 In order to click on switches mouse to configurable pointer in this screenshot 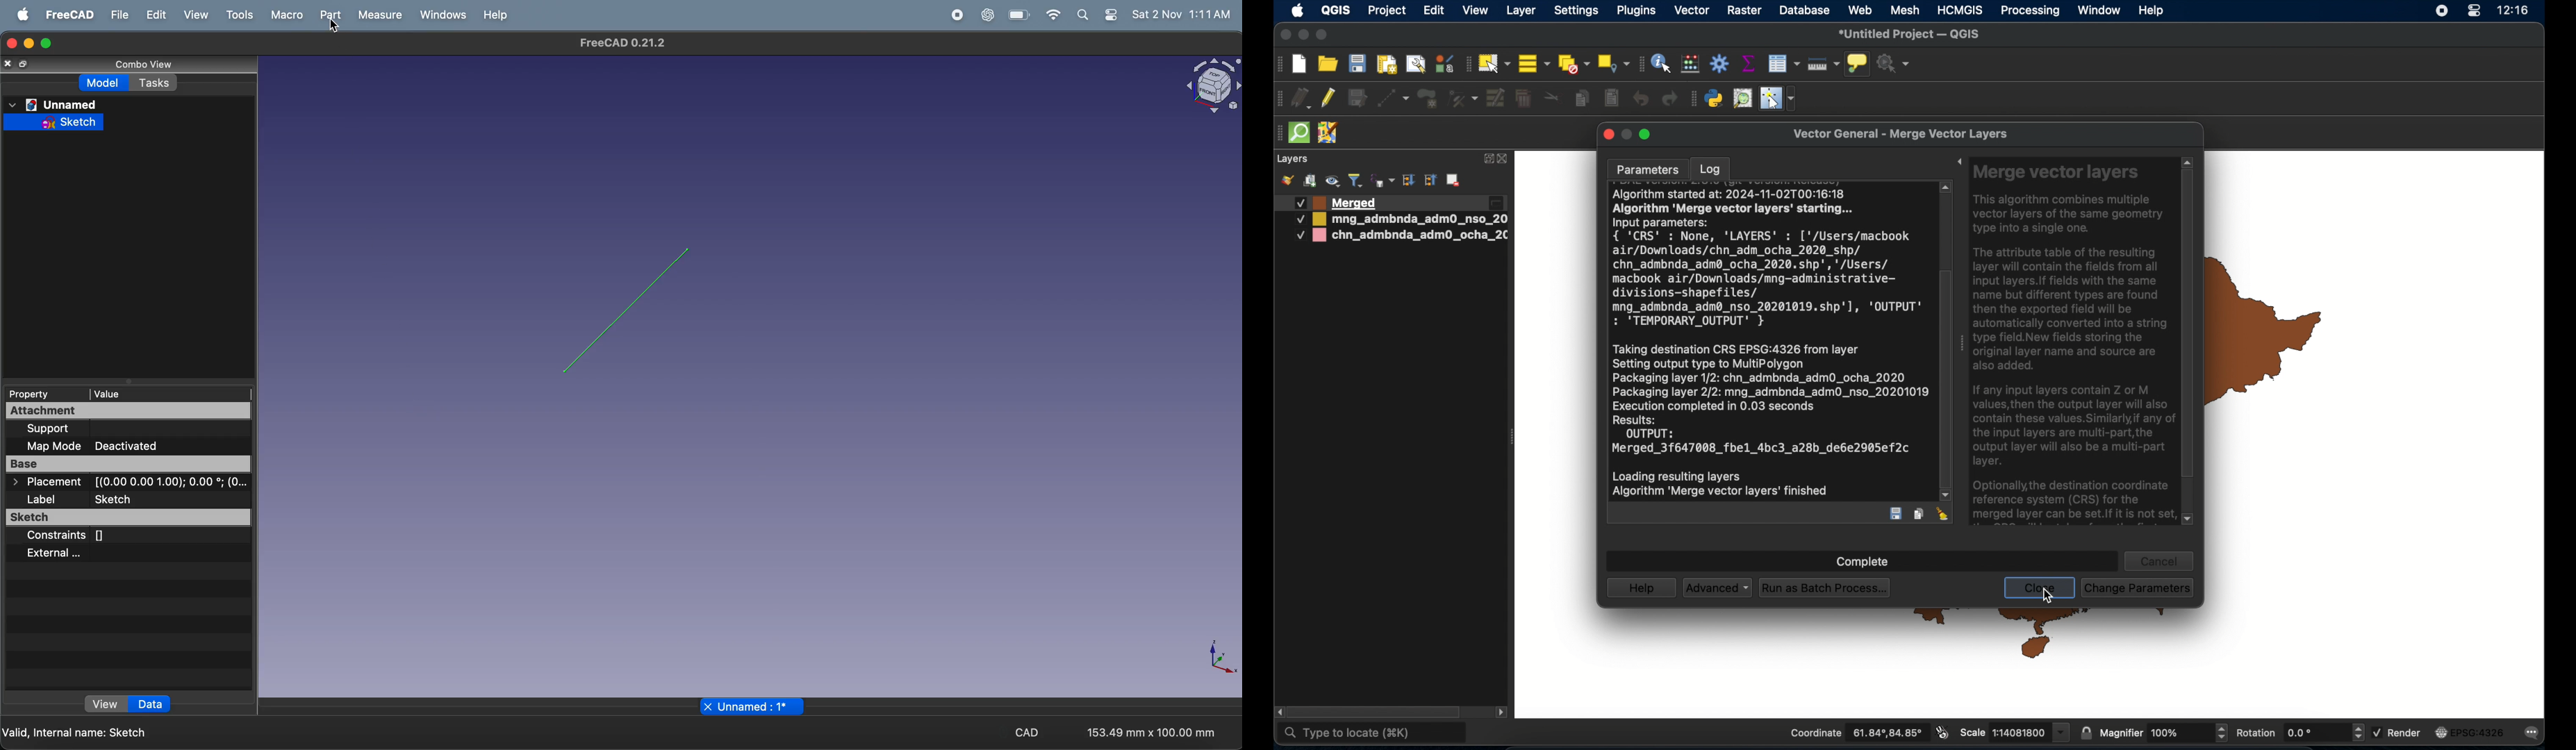, I will do `click(1779, 99)`.